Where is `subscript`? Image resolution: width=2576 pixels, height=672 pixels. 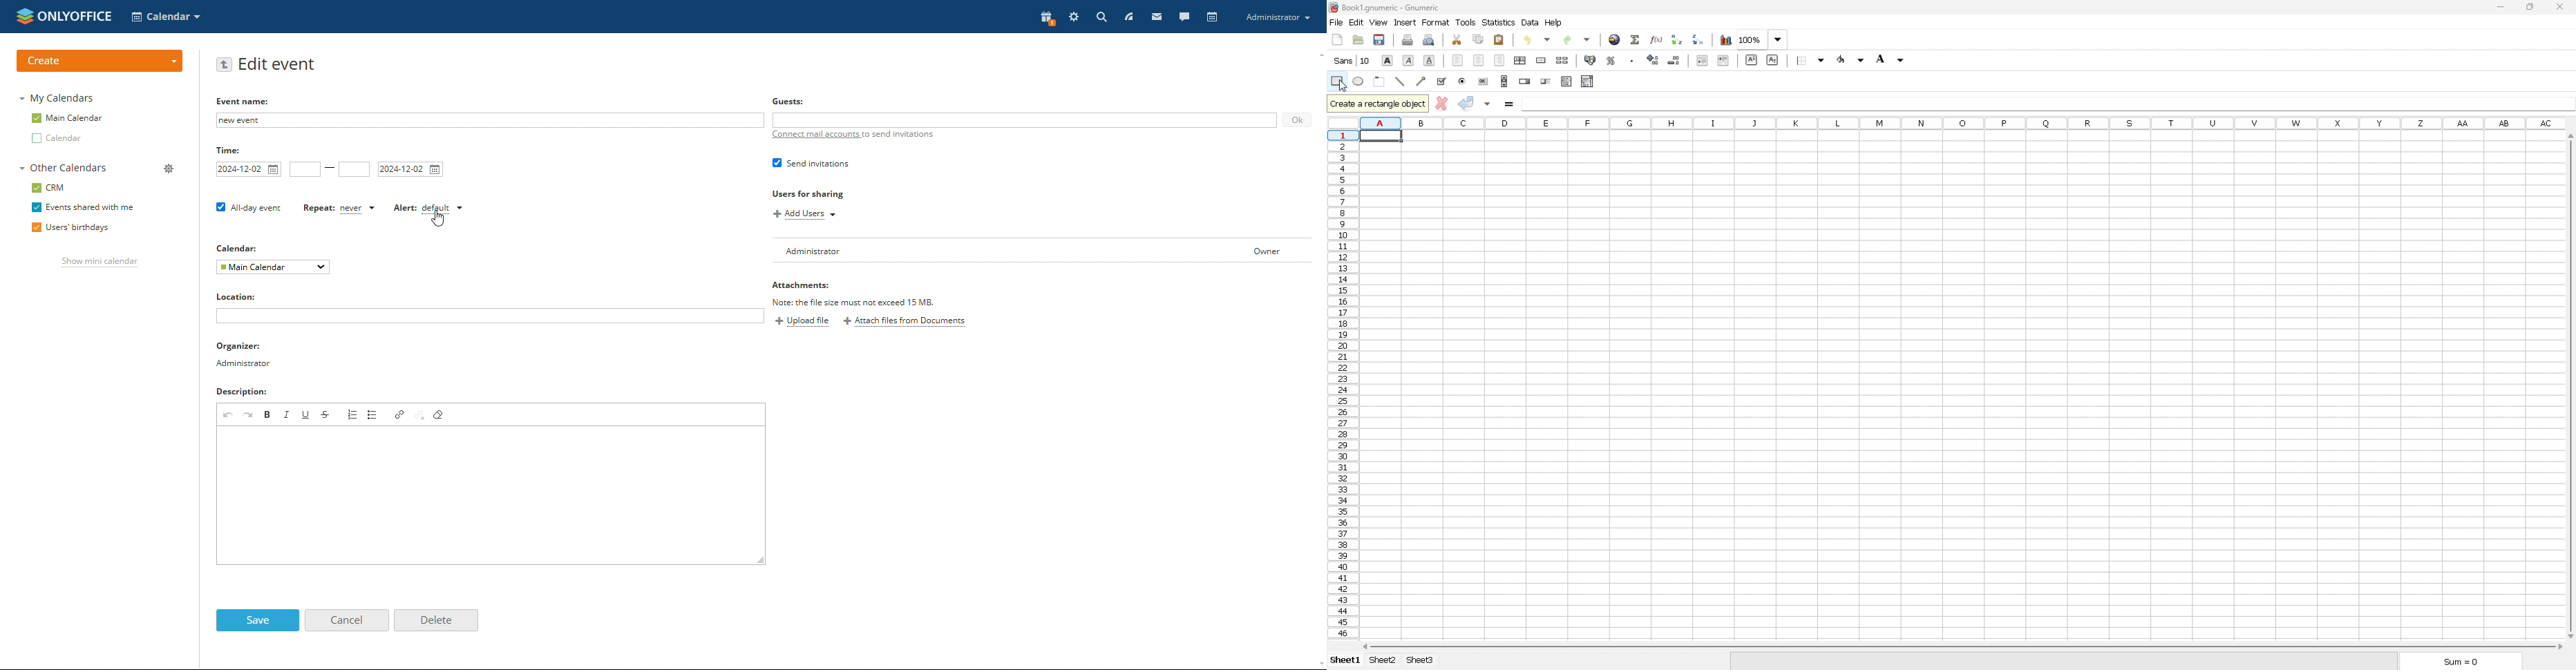
subscript is located at coordinates (1773, 59).